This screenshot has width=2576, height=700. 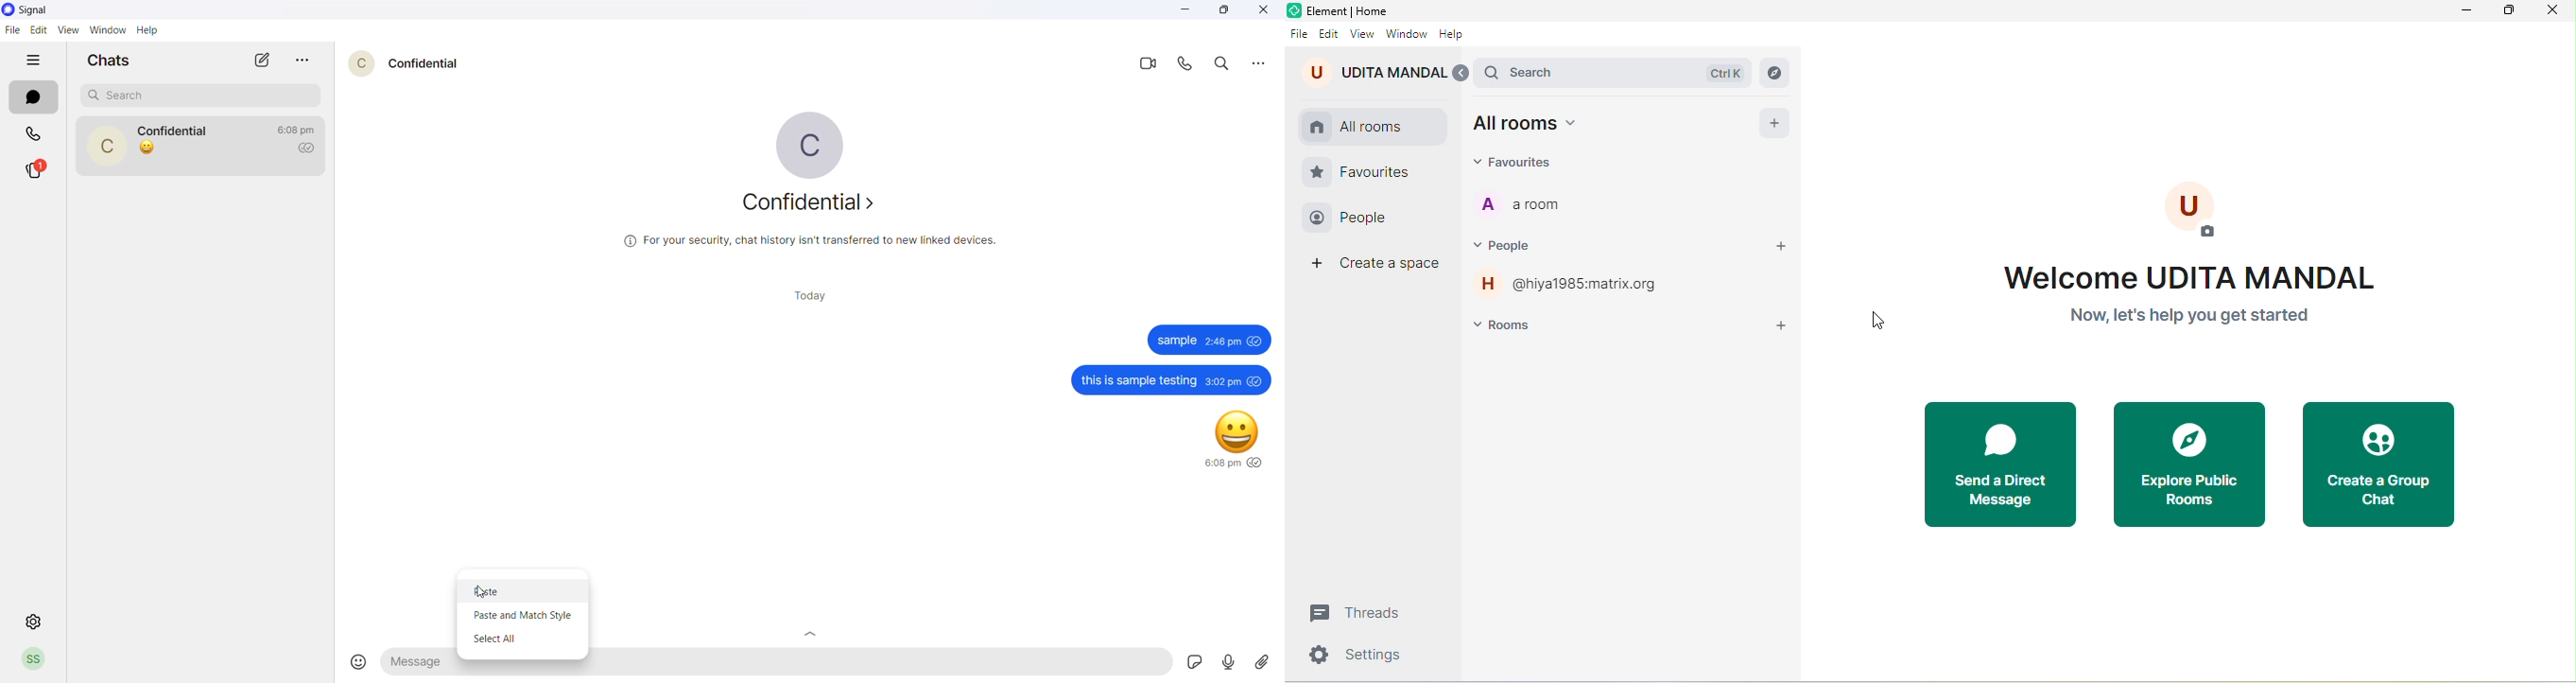 What do you see at coordinates (2196, 274) in the screenshot?
I see `Welcome UDITA MANDAL` at bounding box center [2196, 274].